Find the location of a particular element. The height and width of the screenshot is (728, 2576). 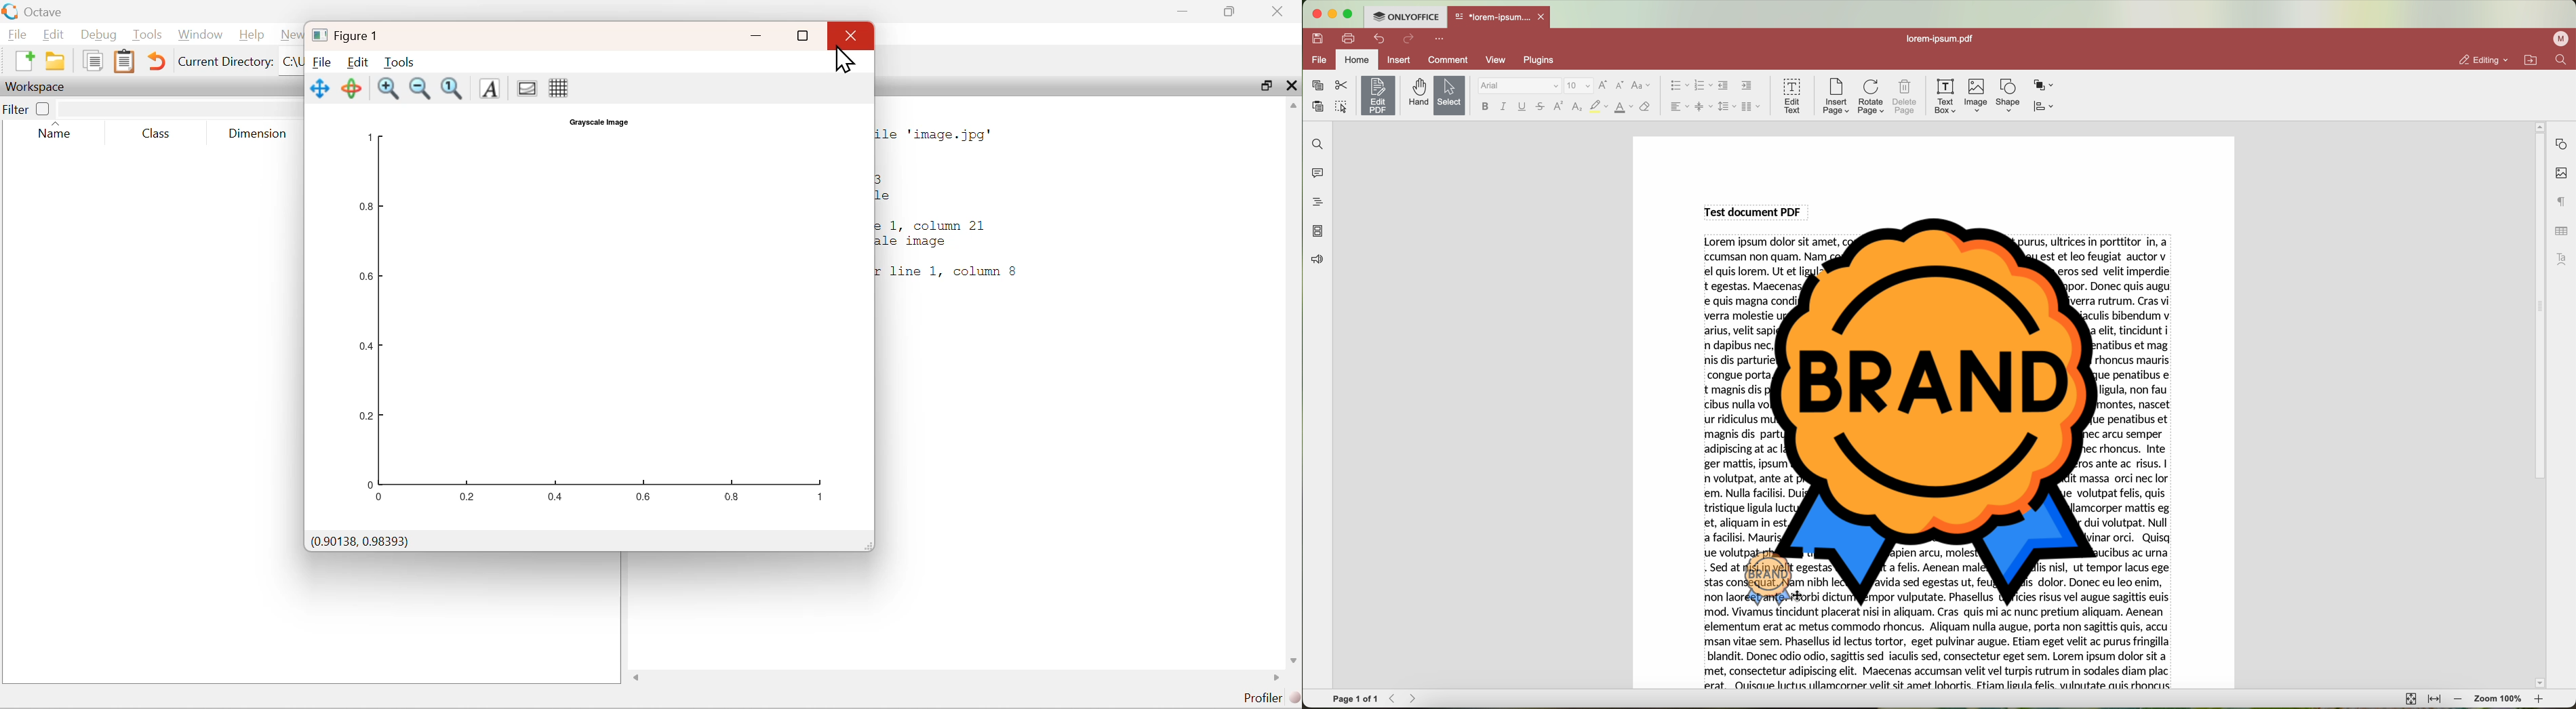

copy is located at coordinates (93, 60).